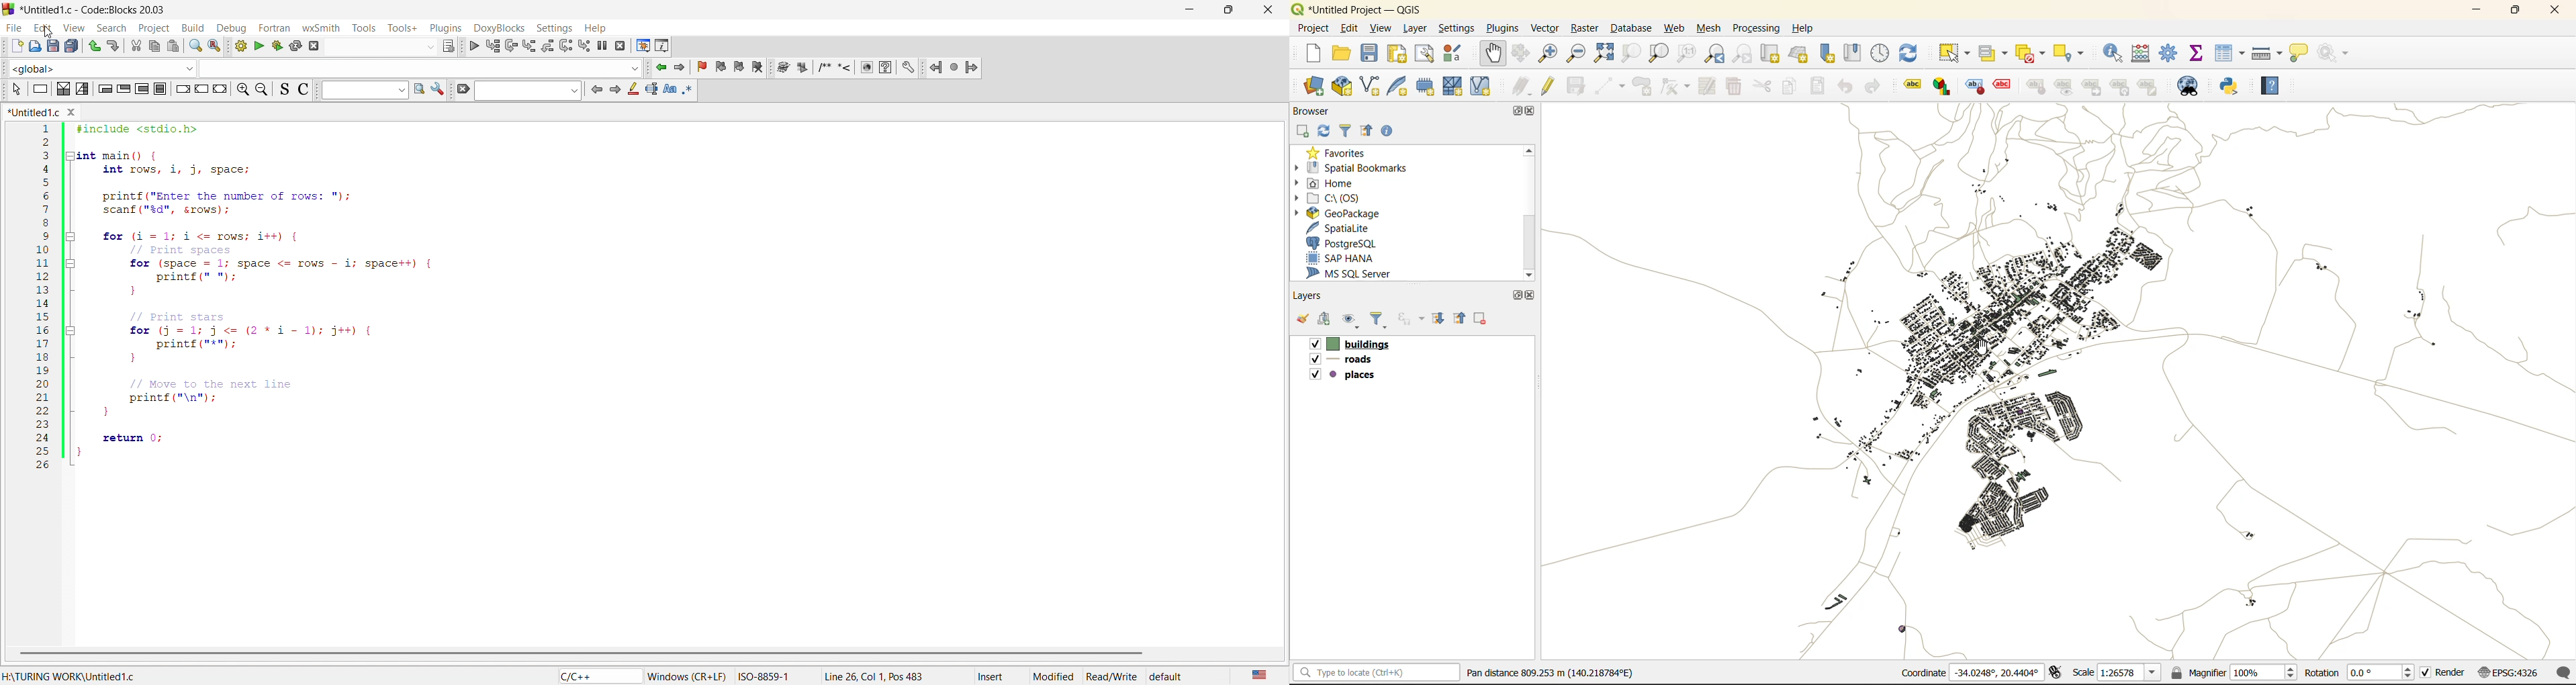 Image resolution: width=2576 pixels, height=700 pixels. What do you see at coordinates (1370, 129) in the screenshot?
I see `collapse all` at bounding box center [1370, 129].